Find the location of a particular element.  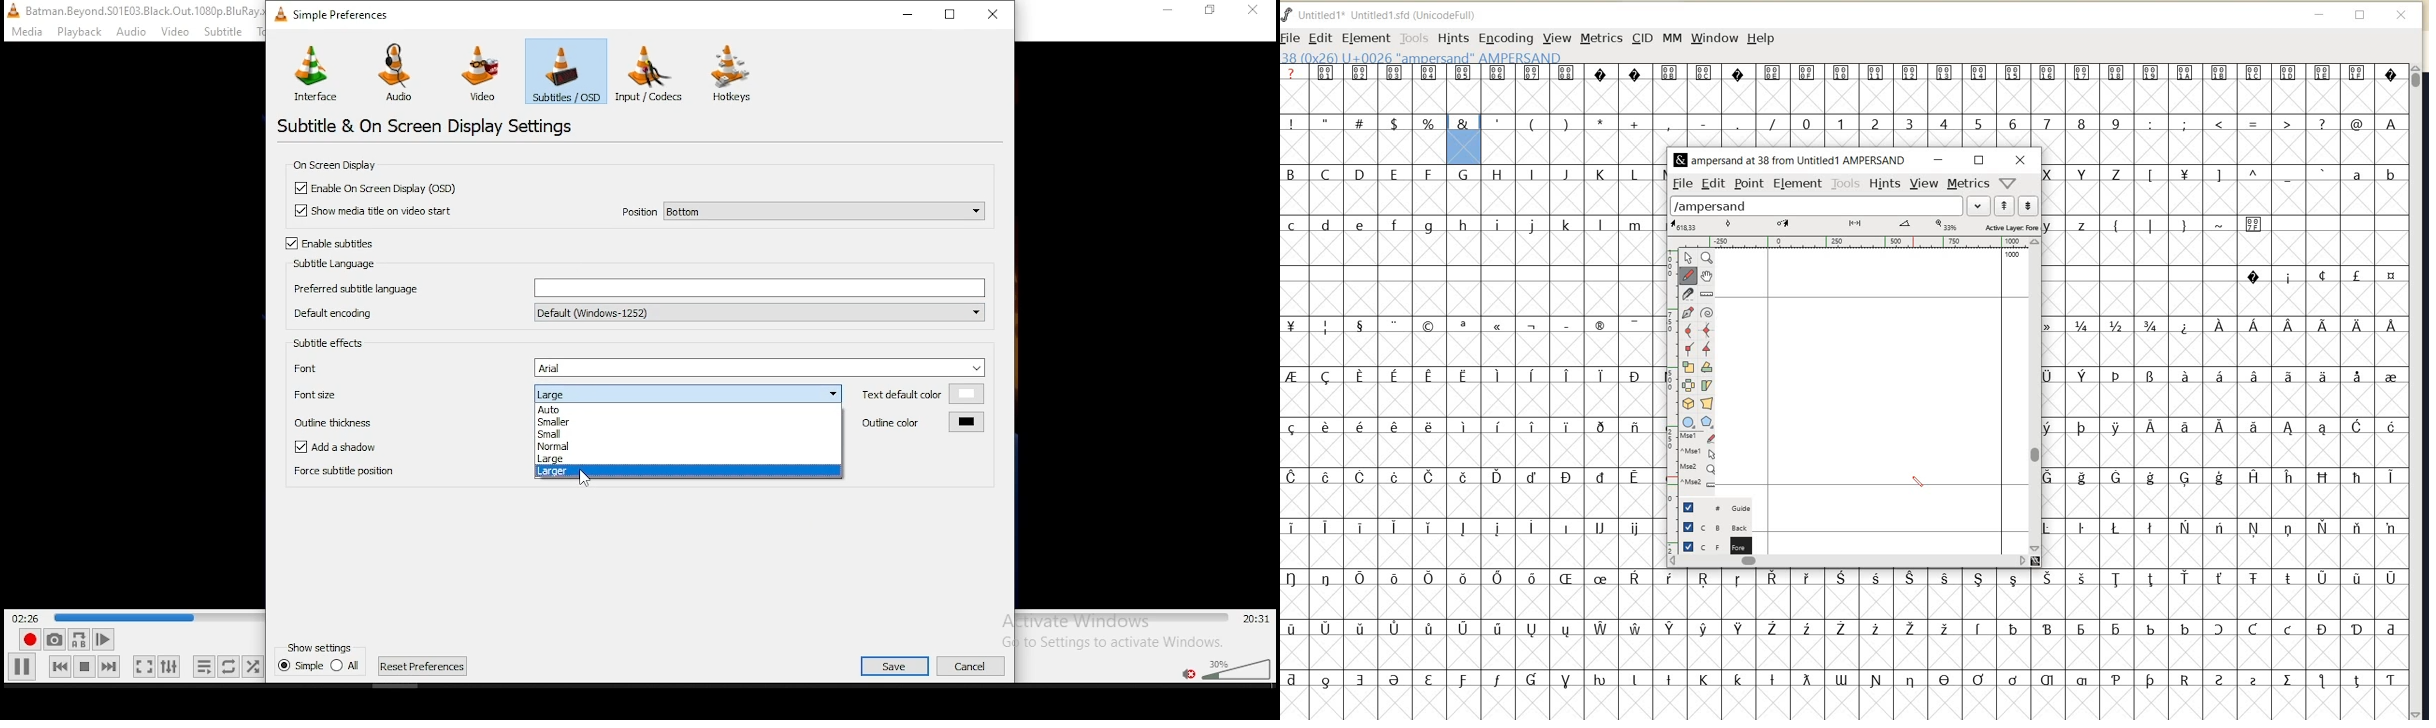

toggle playlist is located at coordinates (204, 666).